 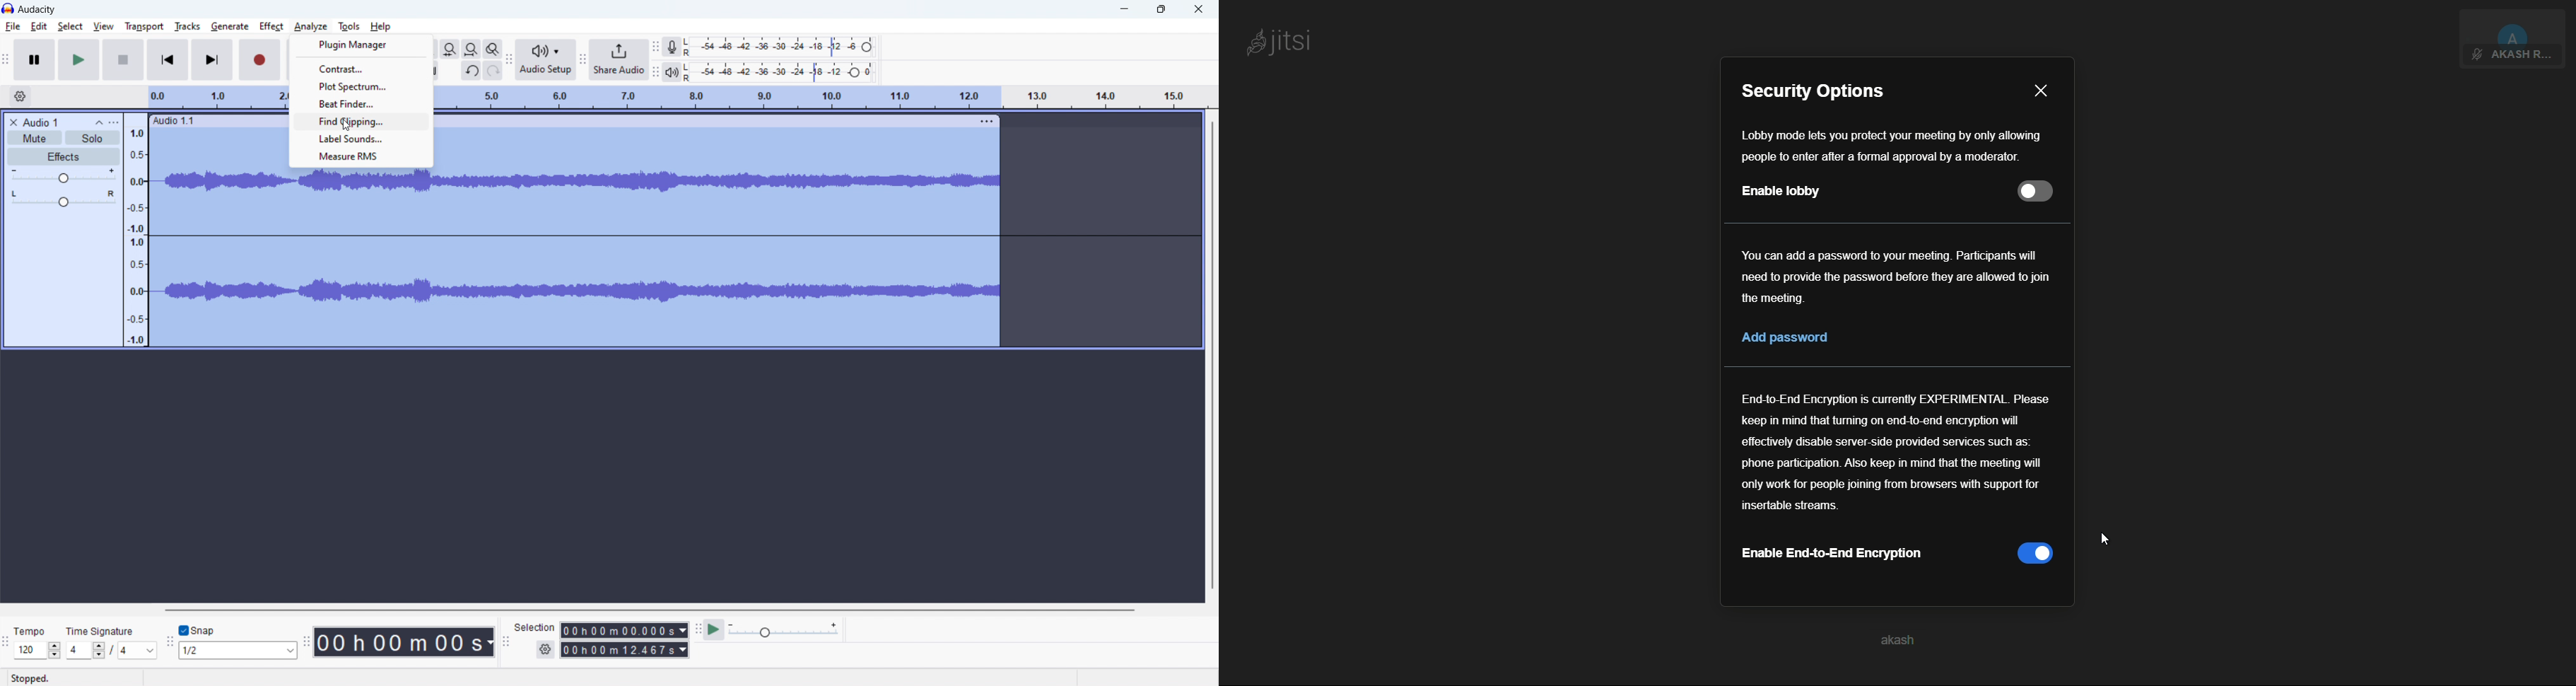 What do you see at coordinates (505, 641) in the screenshot?
I see `selection toolbar` at bounding box center [505, 641].